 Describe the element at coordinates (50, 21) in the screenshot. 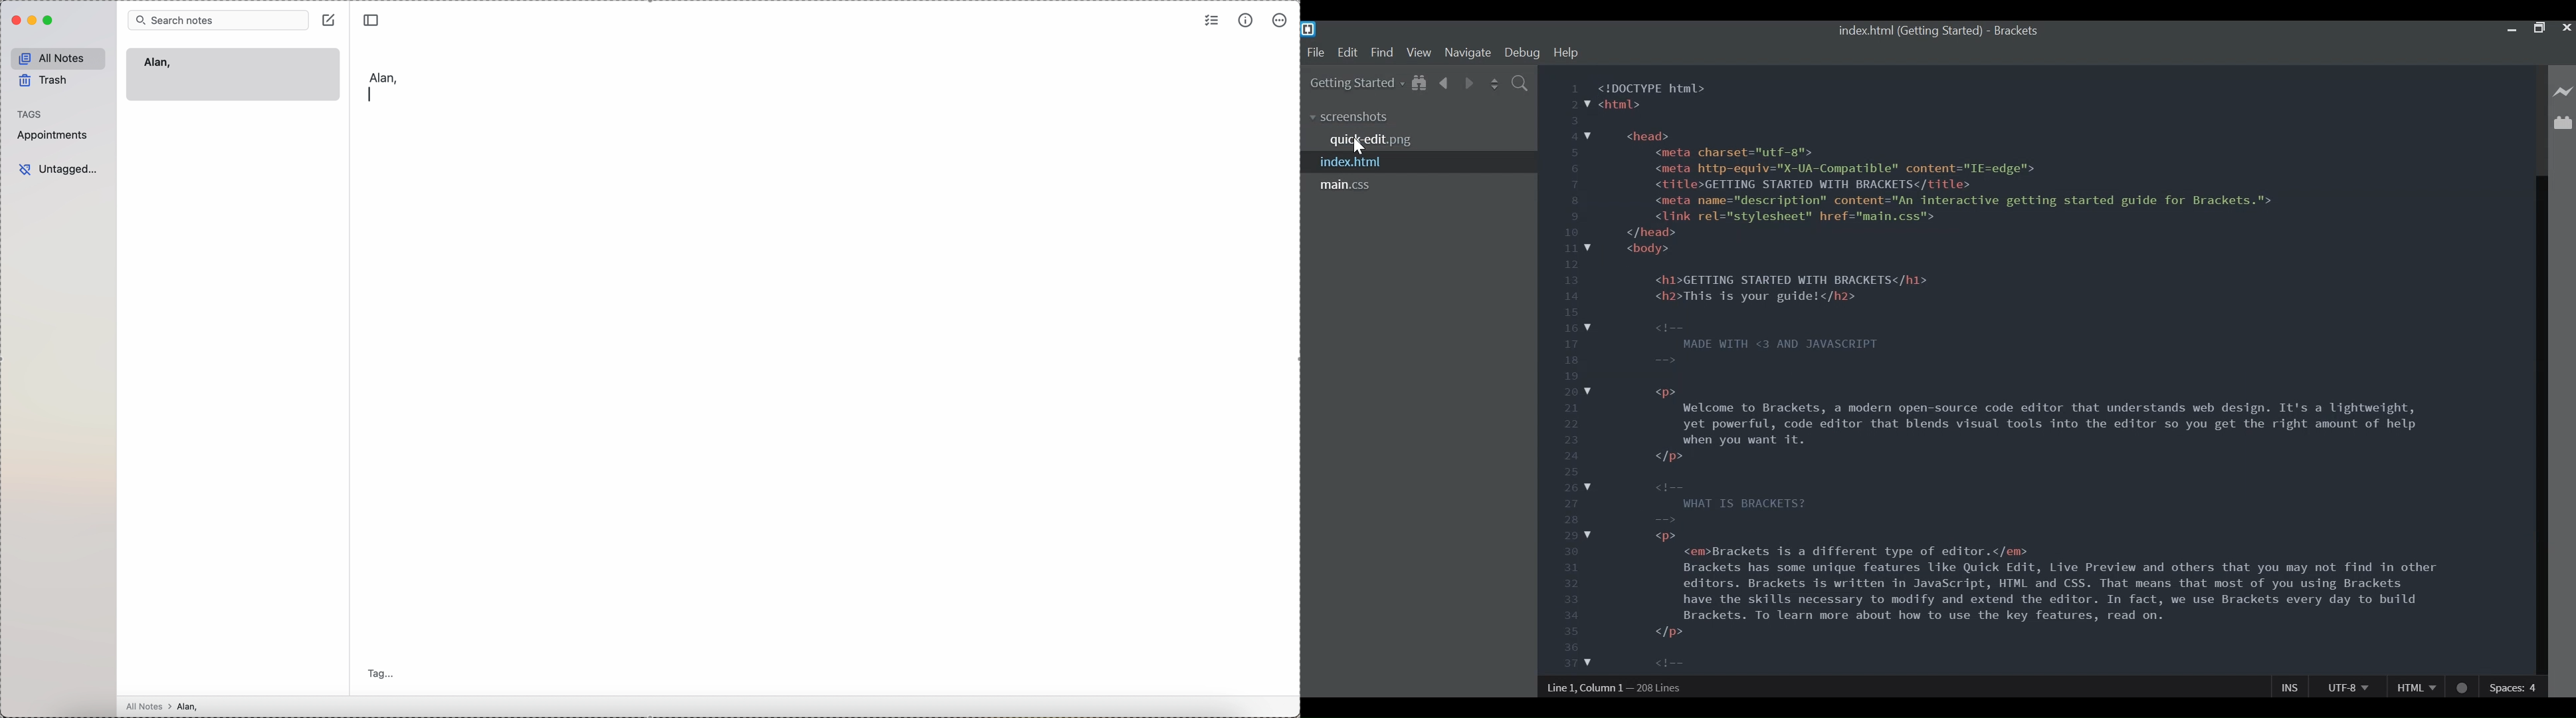

I see `maximize` at that location.